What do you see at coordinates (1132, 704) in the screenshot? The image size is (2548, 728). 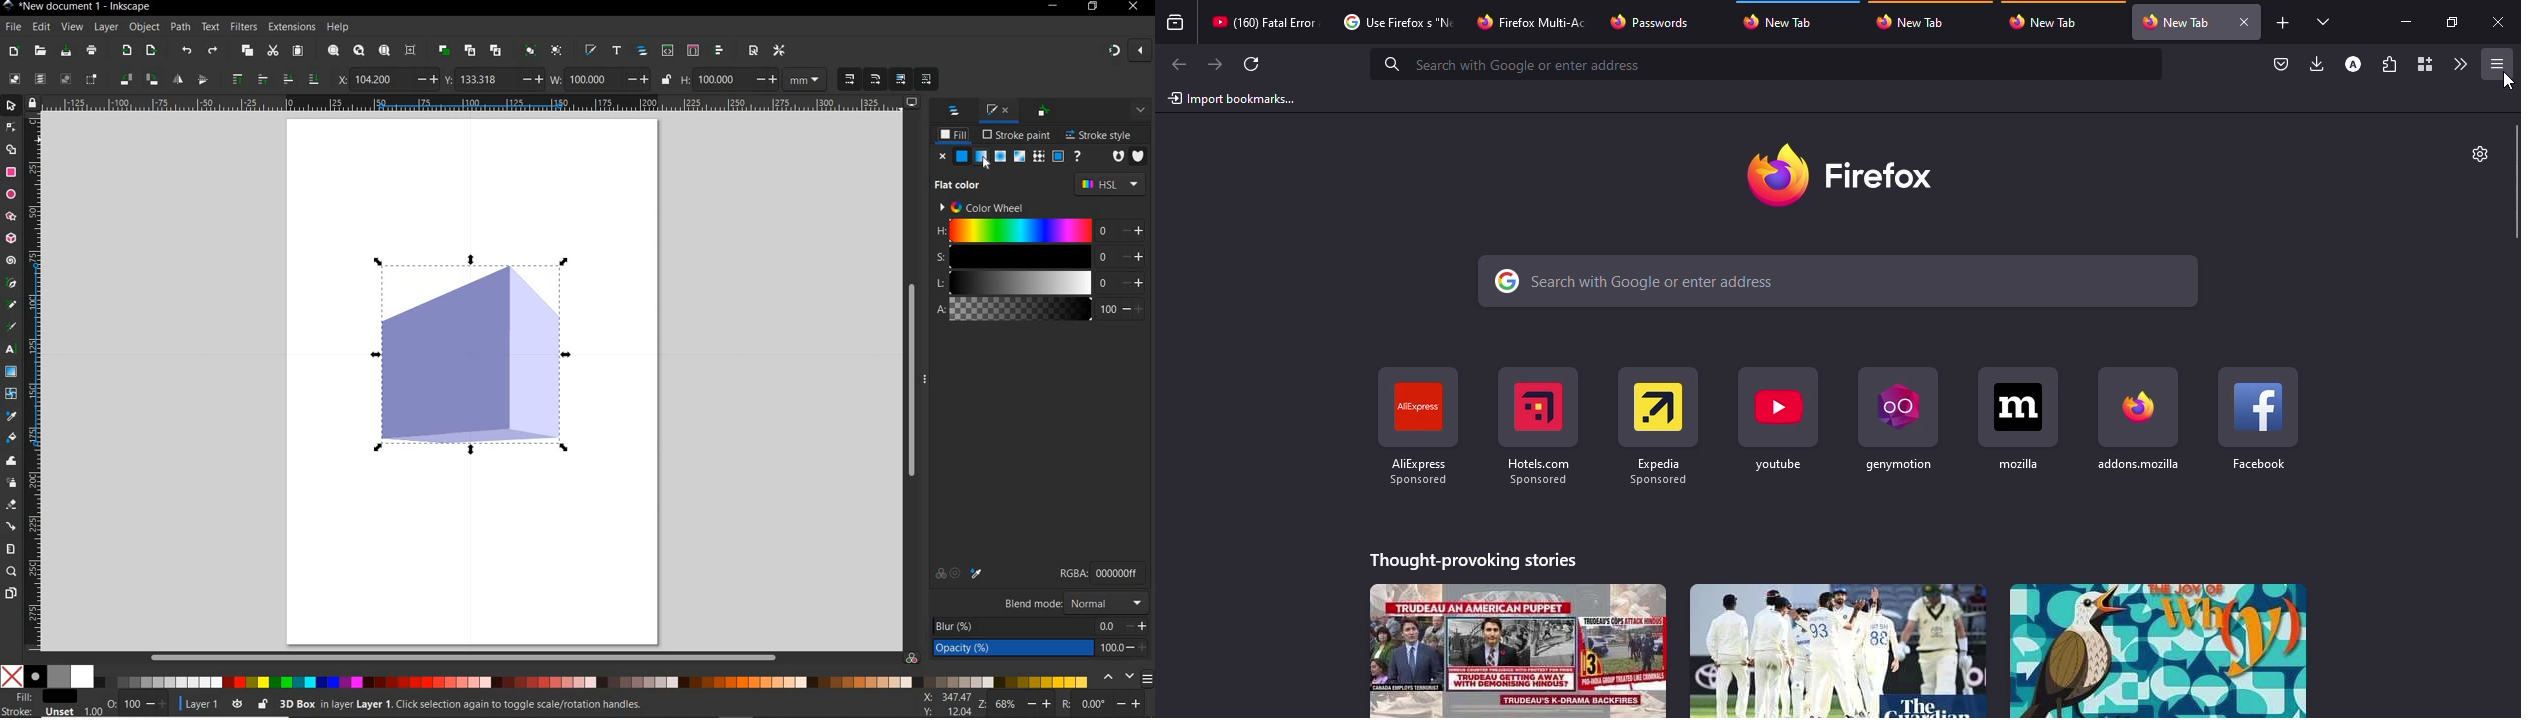 I see `increase/decrease` at bounding box center [1132, 704].